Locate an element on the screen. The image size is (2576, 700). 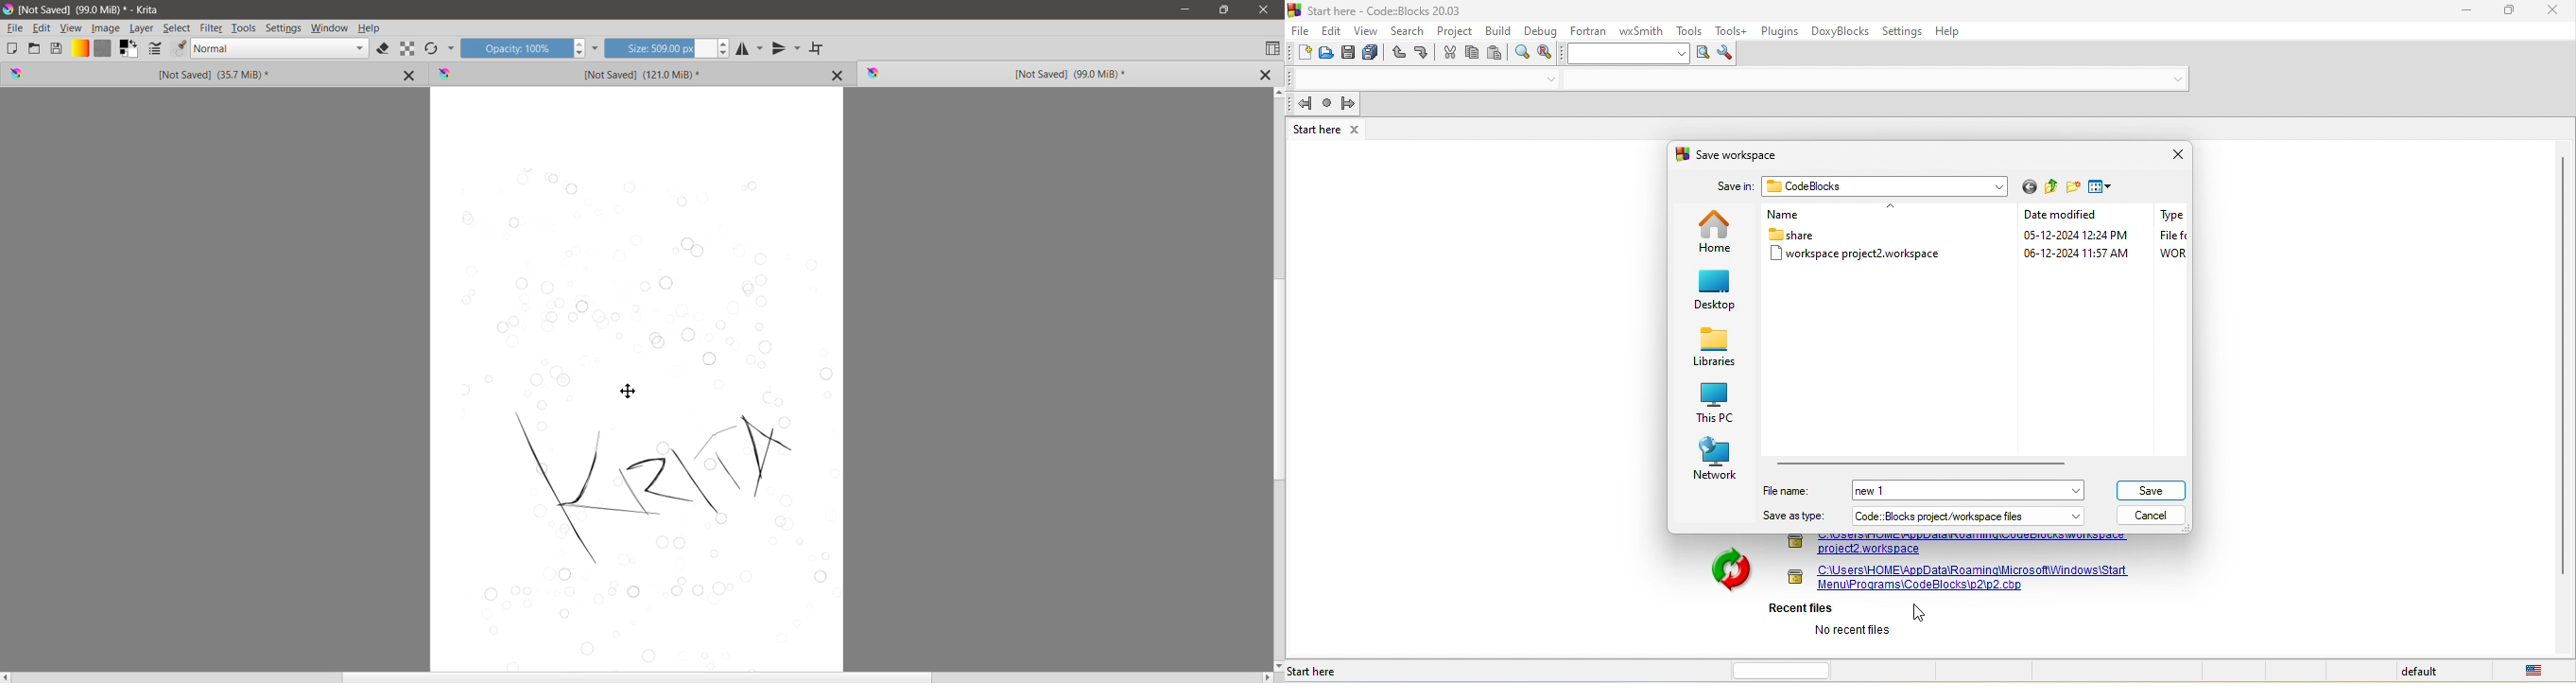
settings is located at coordinates (1905, 31).